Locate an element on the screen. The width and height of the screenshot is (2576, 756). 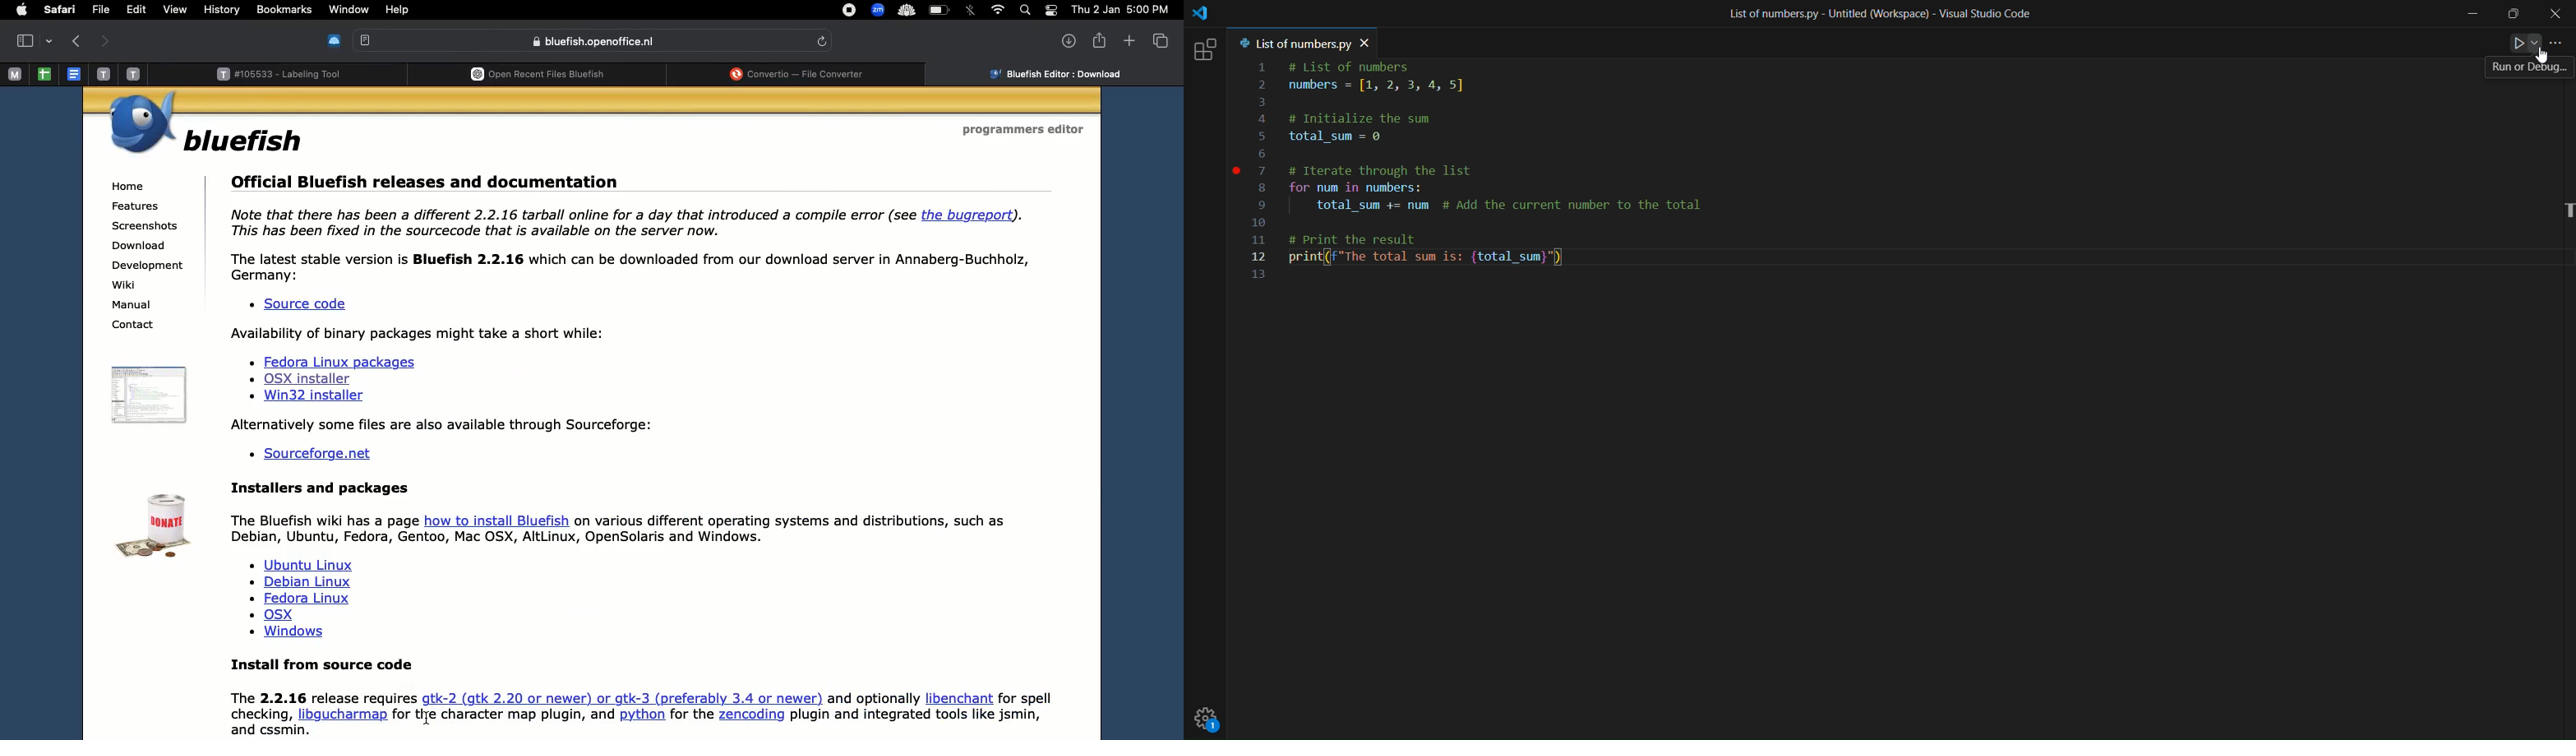
features is located at coordinates (136, 206).